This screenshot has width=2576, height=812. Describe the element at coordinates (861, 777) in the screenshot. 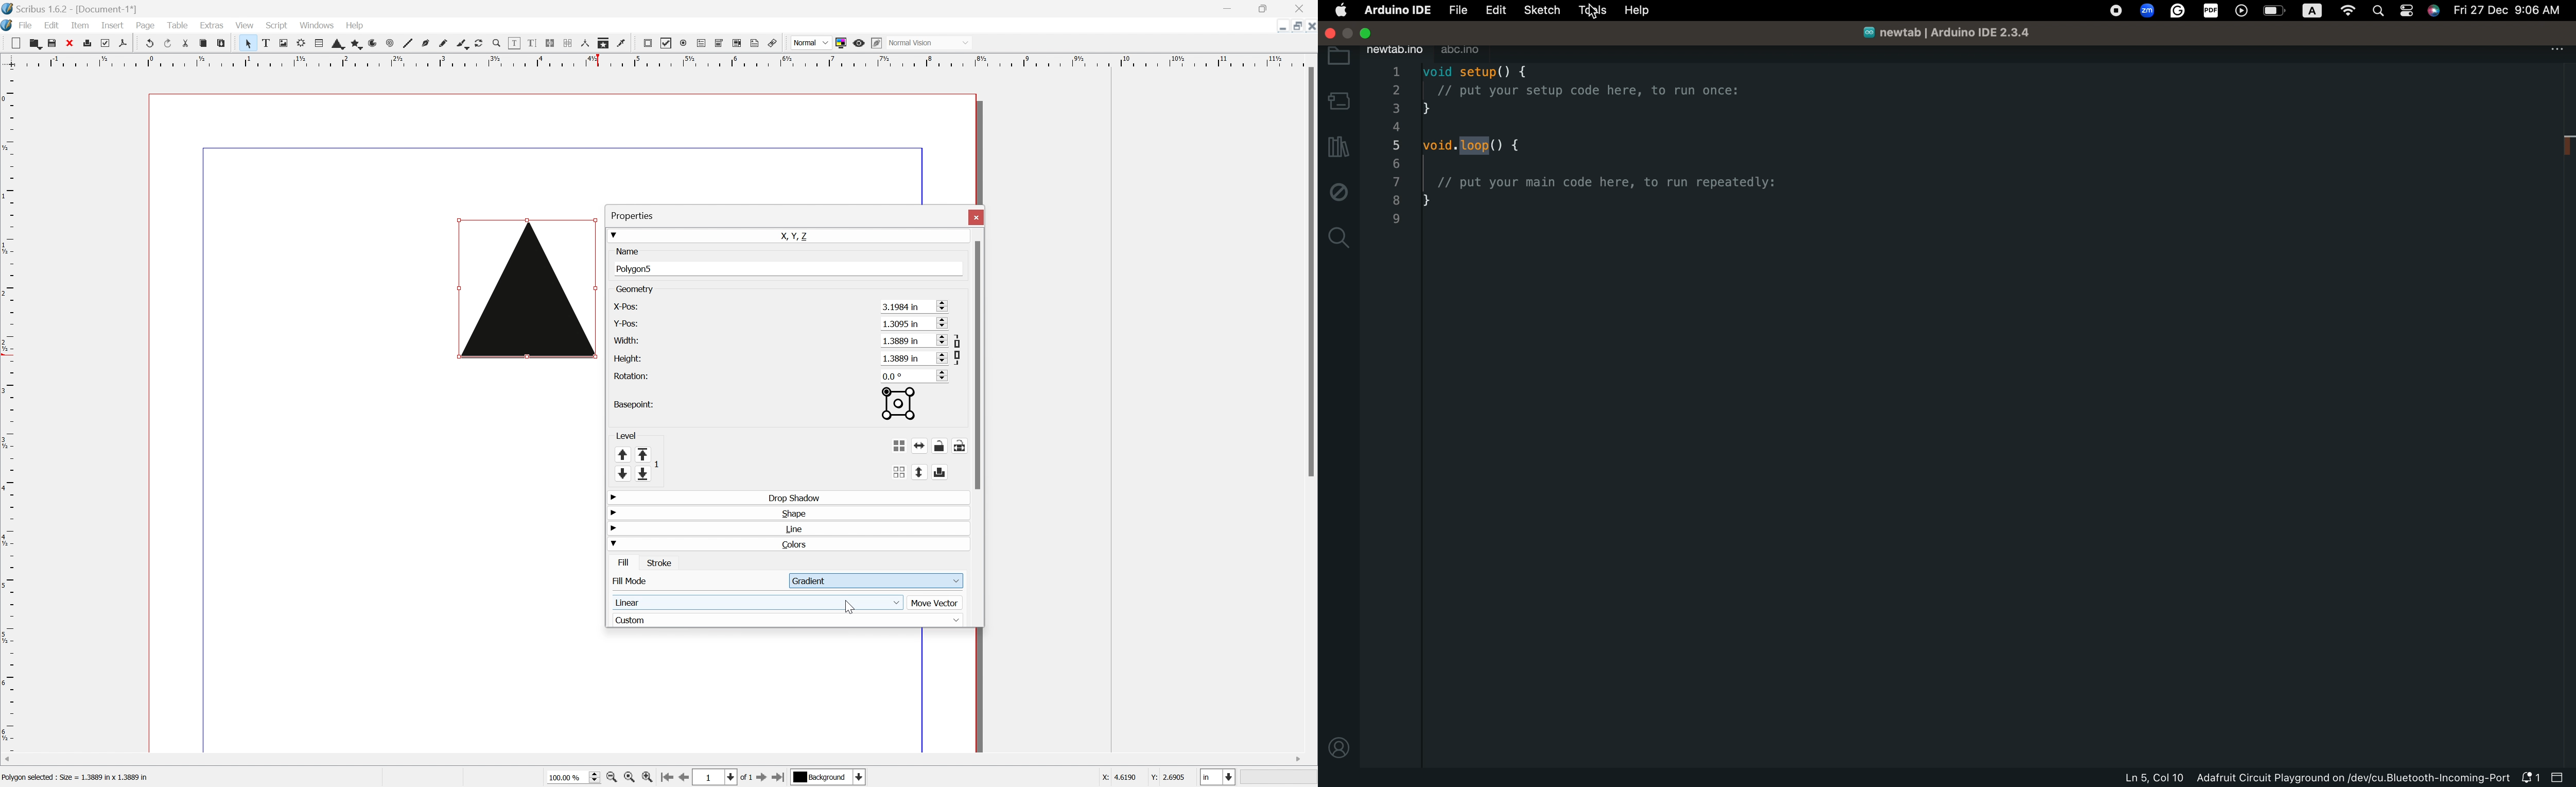

I see `Select current layer` at that location.